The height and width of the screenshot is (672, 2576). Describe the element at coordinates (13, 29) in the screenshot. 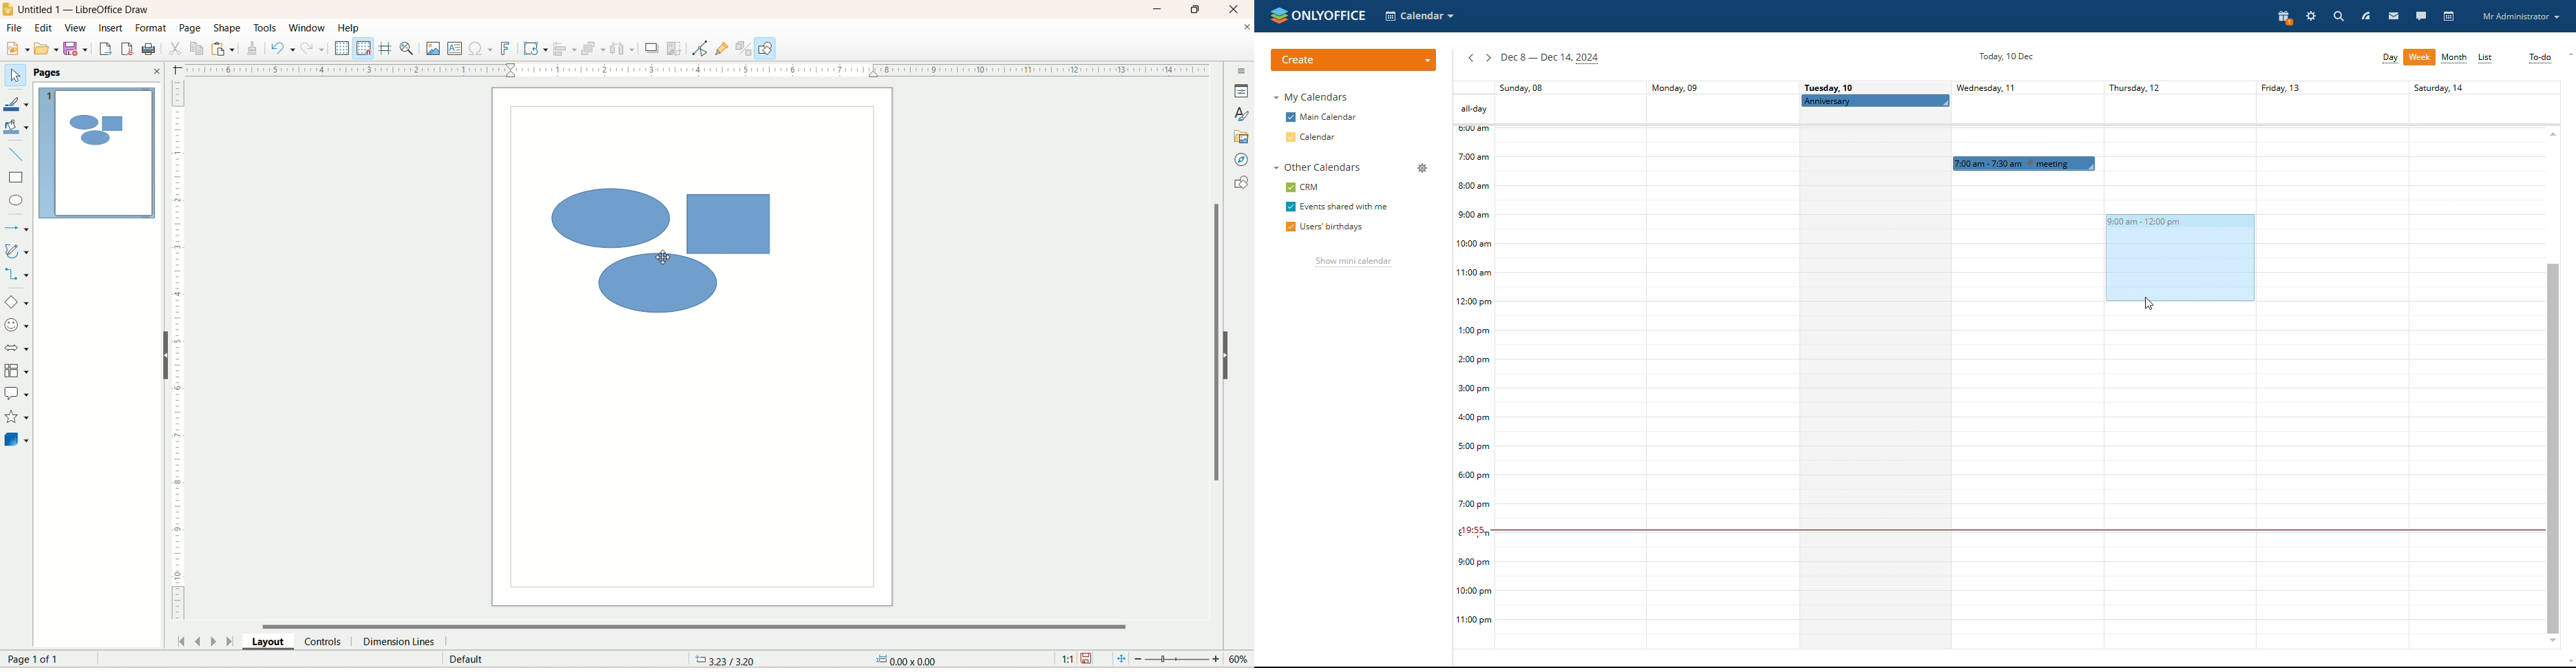

I see `file` at that location.